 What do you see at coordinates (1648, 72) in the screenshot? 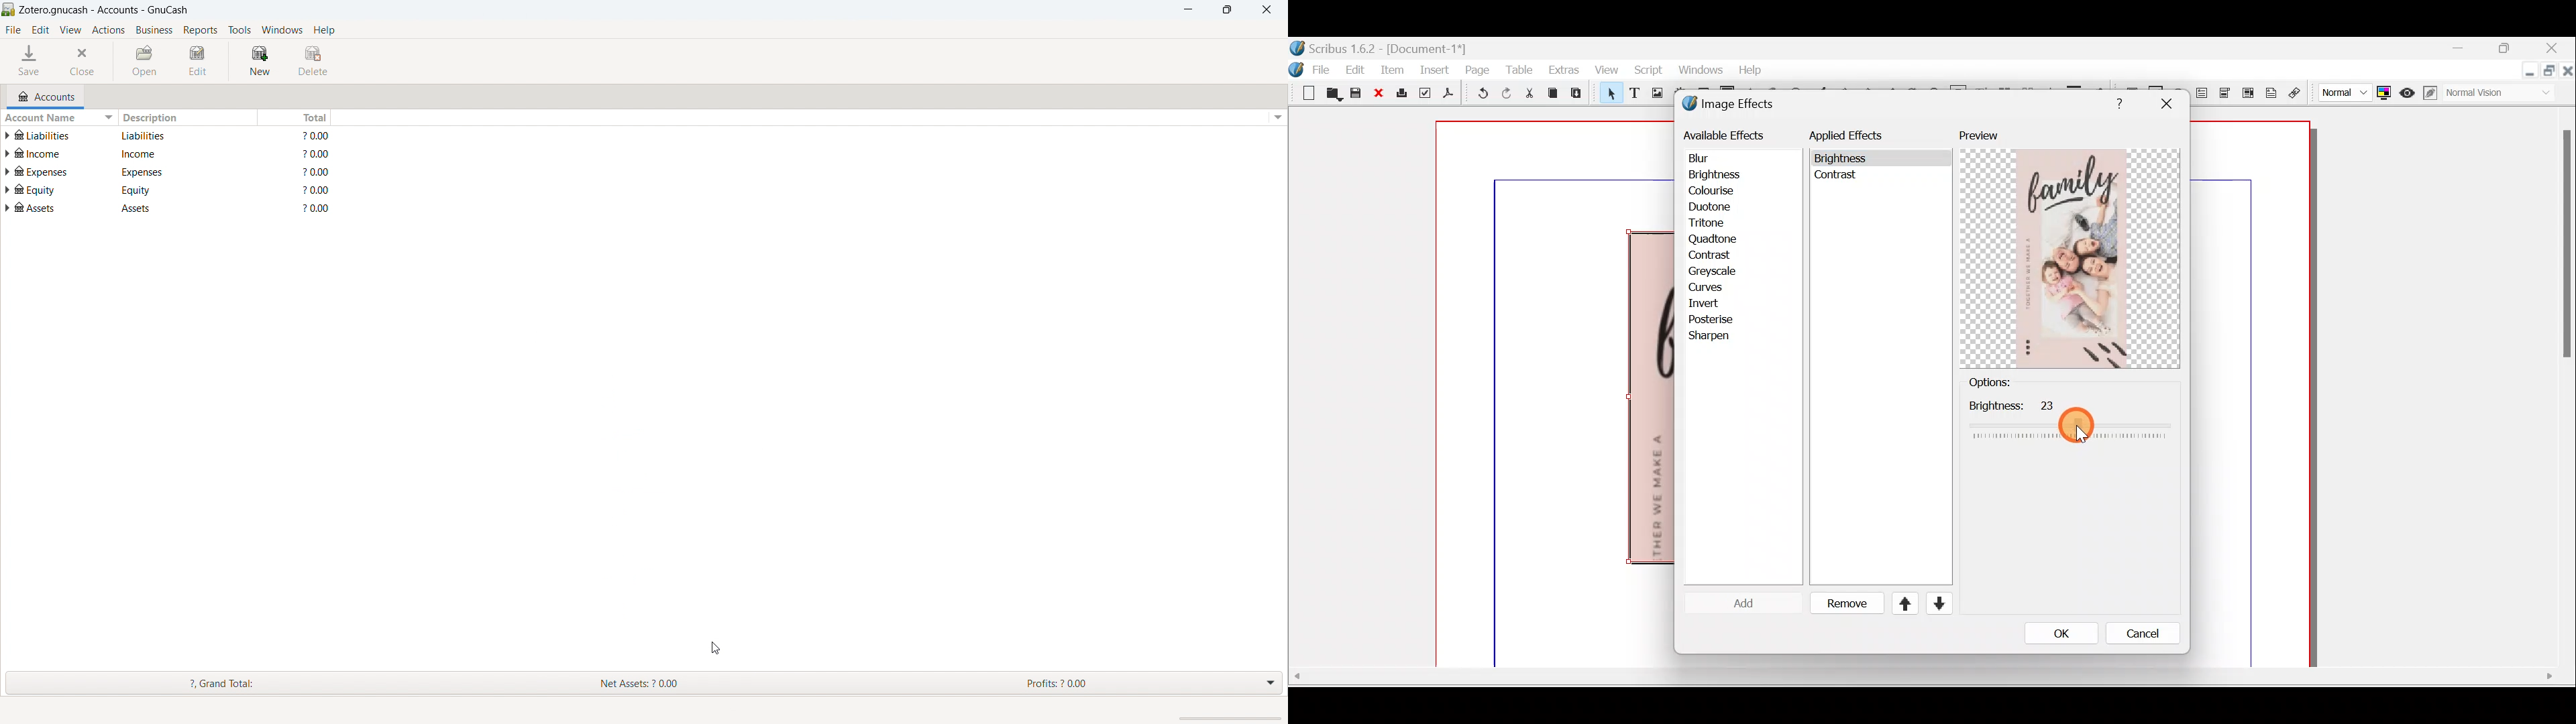
I see `Script` at bounding box center [1648, 72].